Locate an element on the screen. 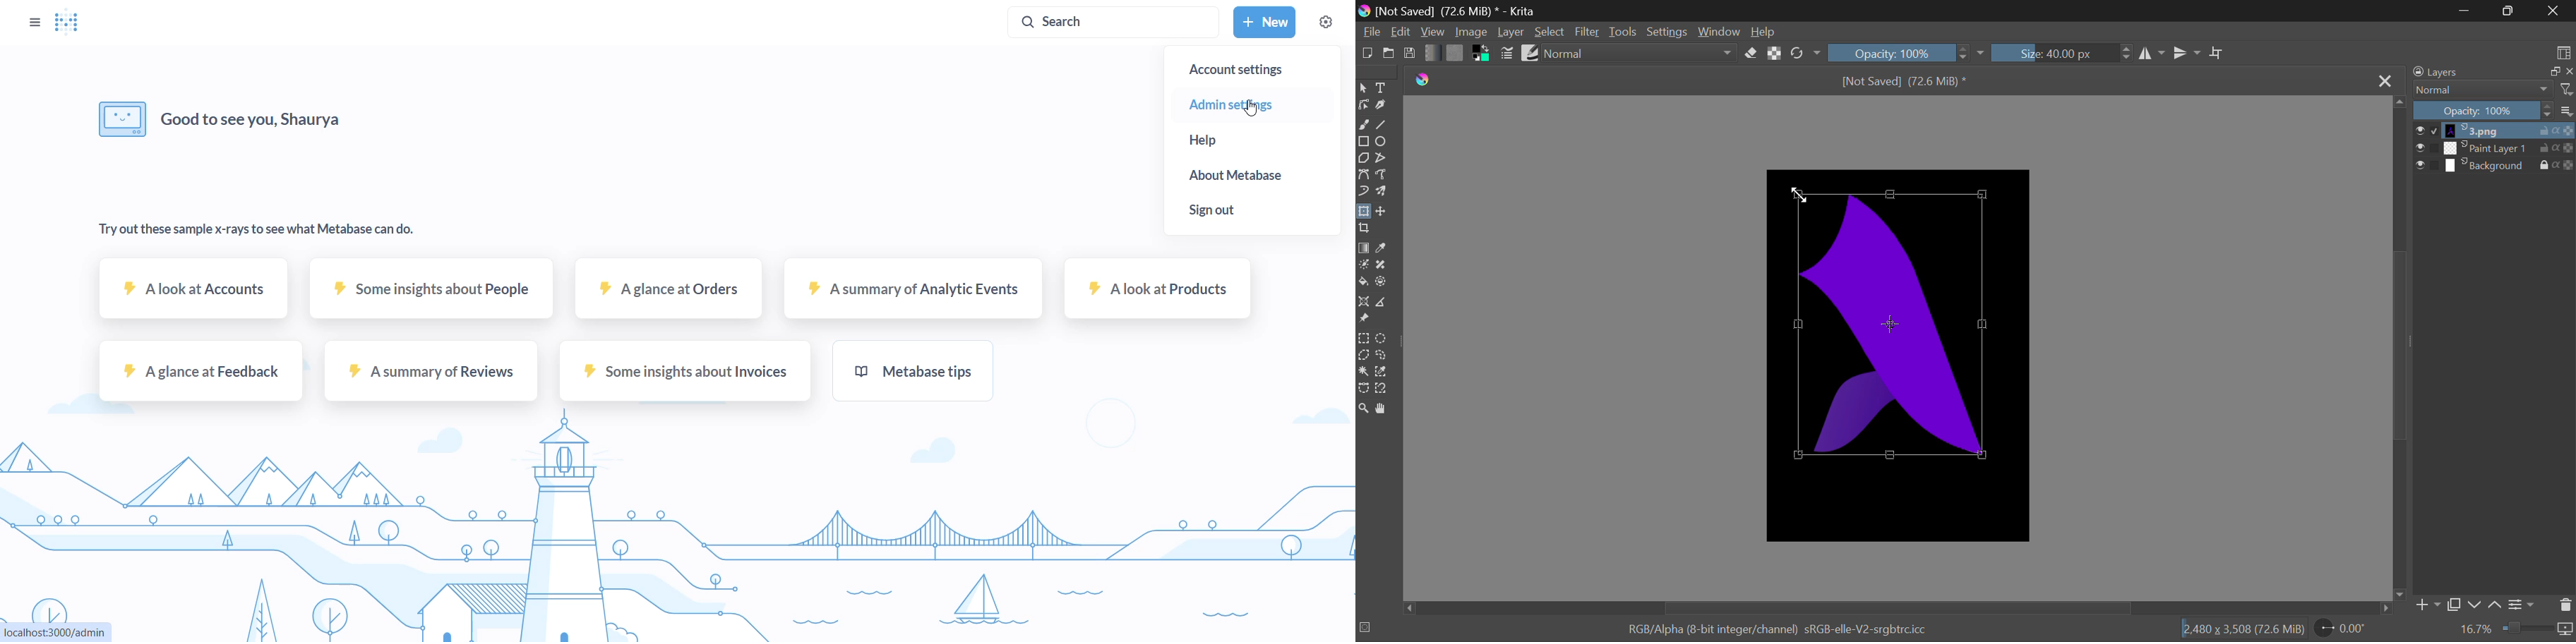 This screenshot has width=2576, height=644. Dynamic Brush Tool is located at coordinates (1364, 192).